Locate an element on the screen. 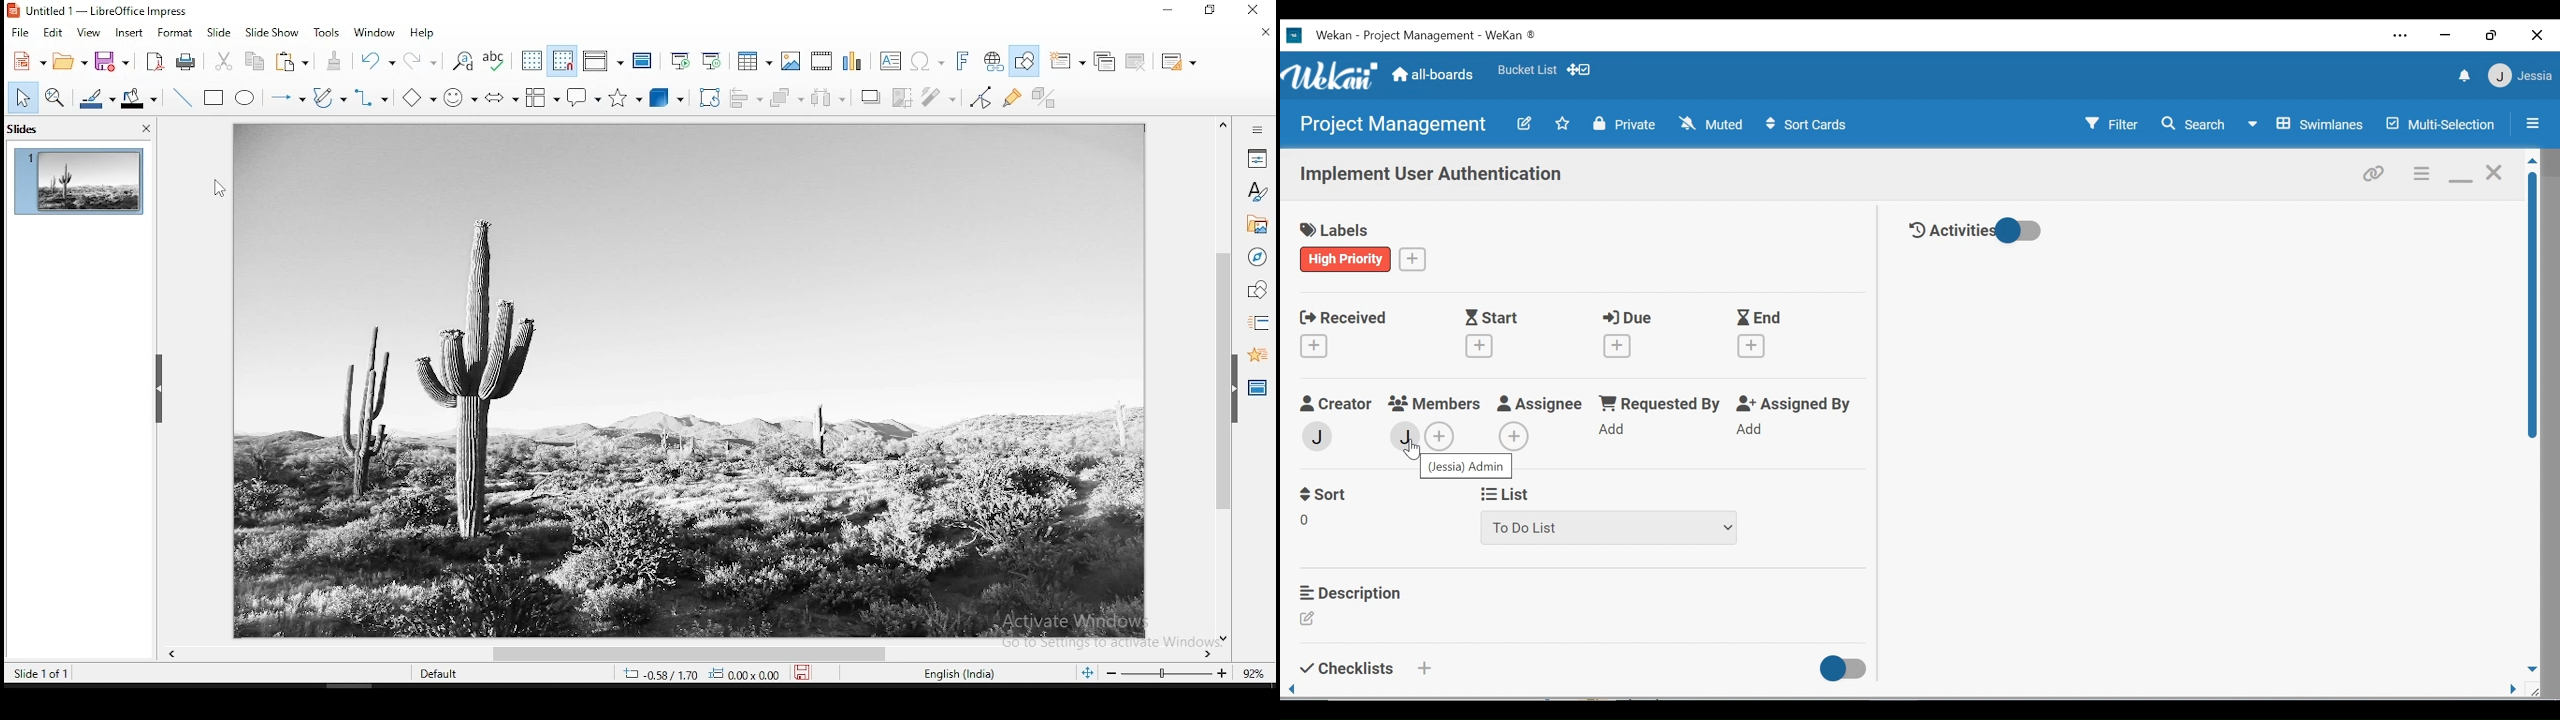  shapes is located at coordinates (1258, 290).